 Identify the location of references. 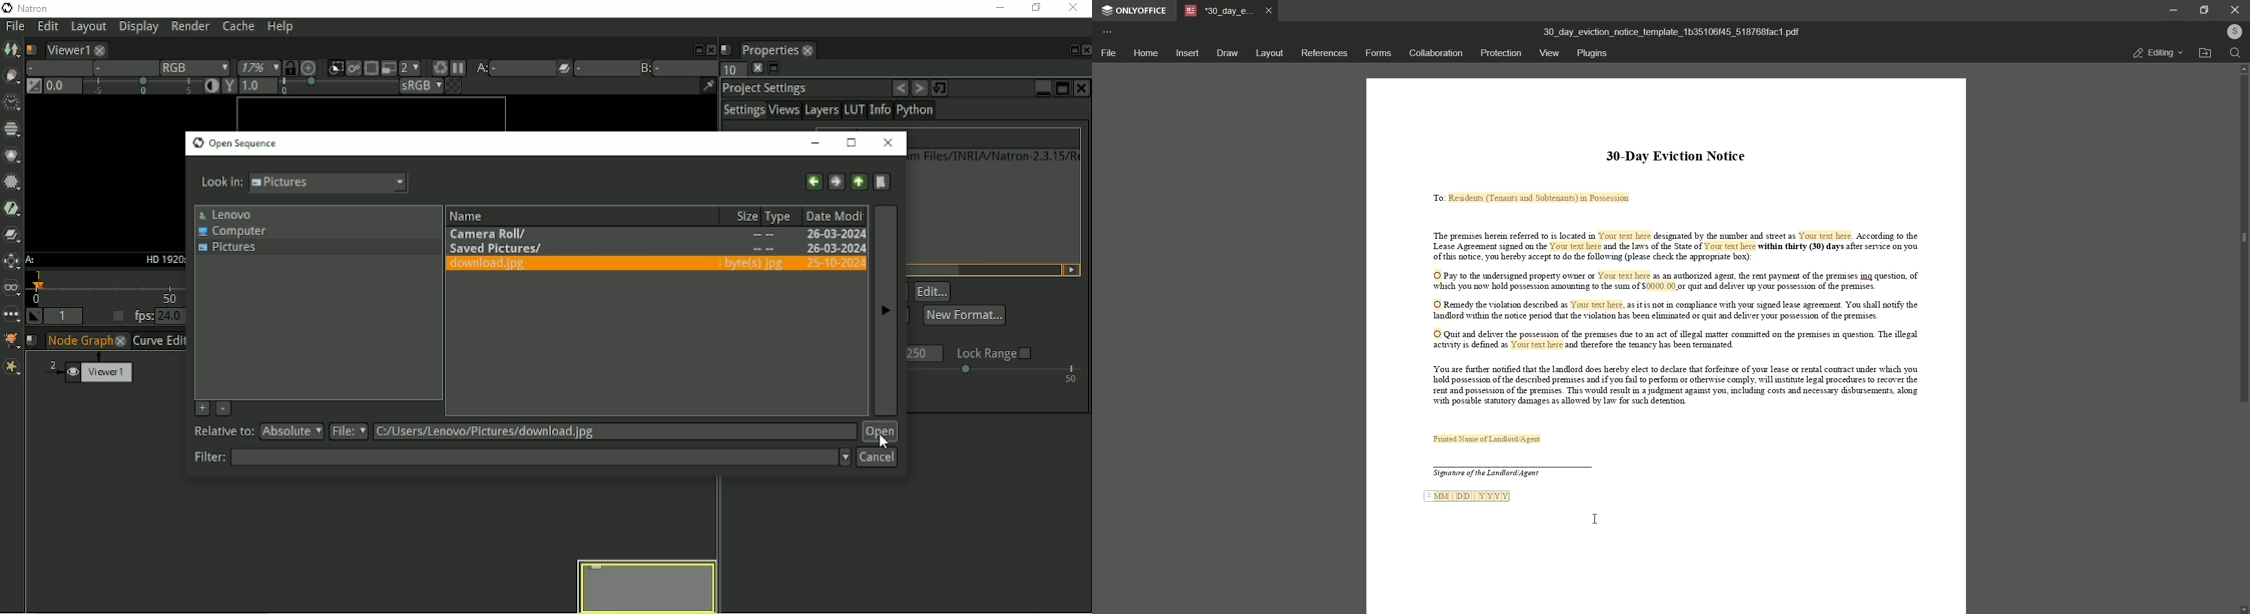
(1323, 53).